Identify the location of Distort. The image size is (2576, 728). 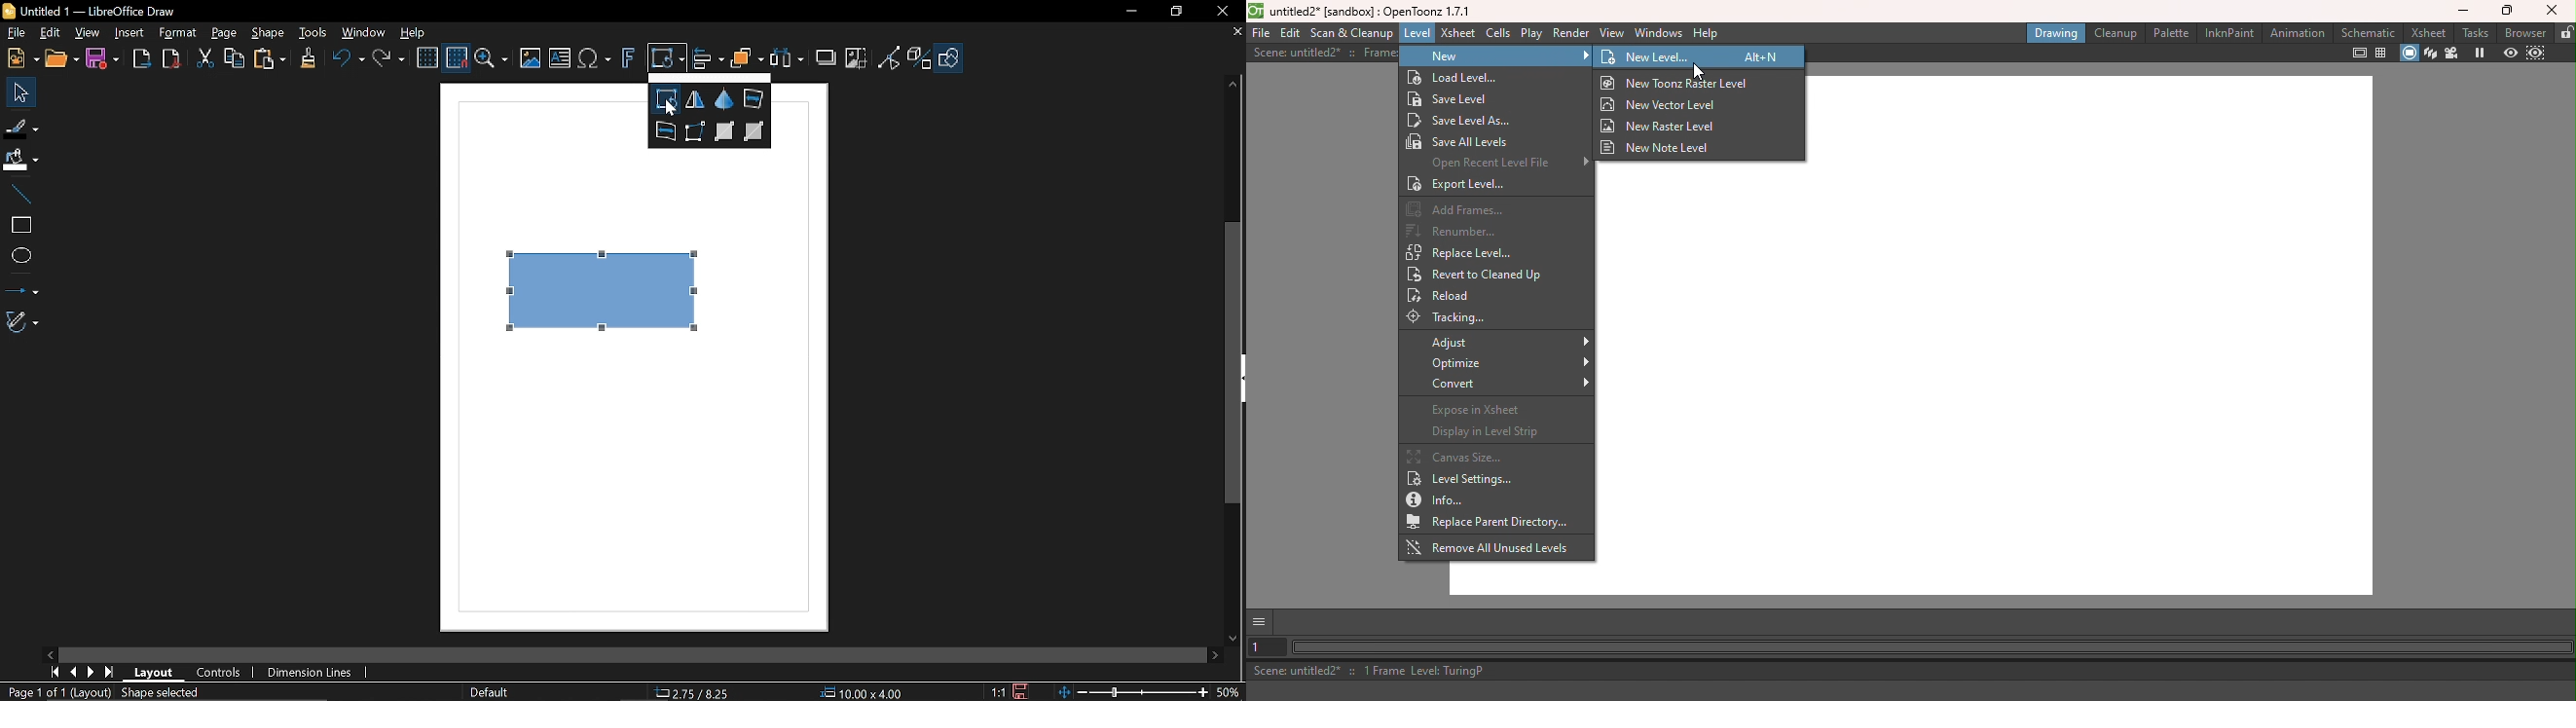
(697, 131).